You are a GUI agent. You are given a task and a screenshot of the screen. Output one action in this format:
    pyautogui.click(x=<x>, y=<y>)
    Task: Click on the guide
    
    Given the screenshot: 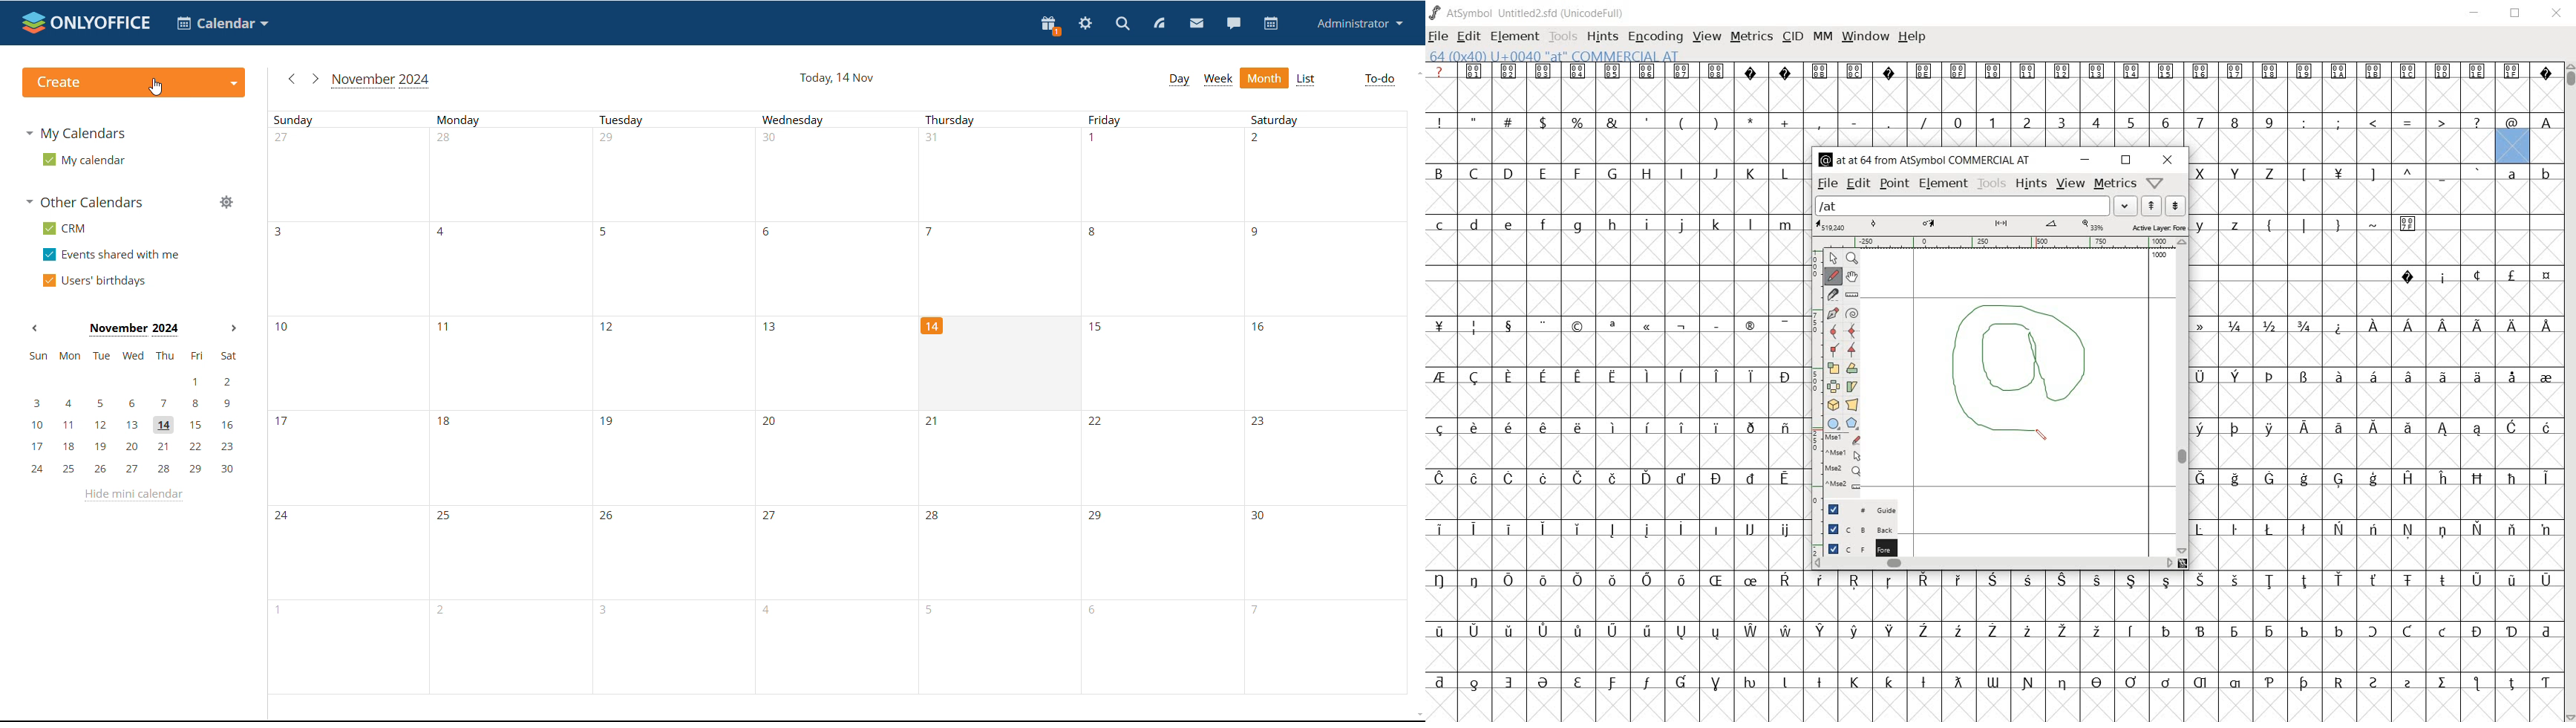 What is the action you would take?
    pyautogui.click(x=1874, y=510)
    